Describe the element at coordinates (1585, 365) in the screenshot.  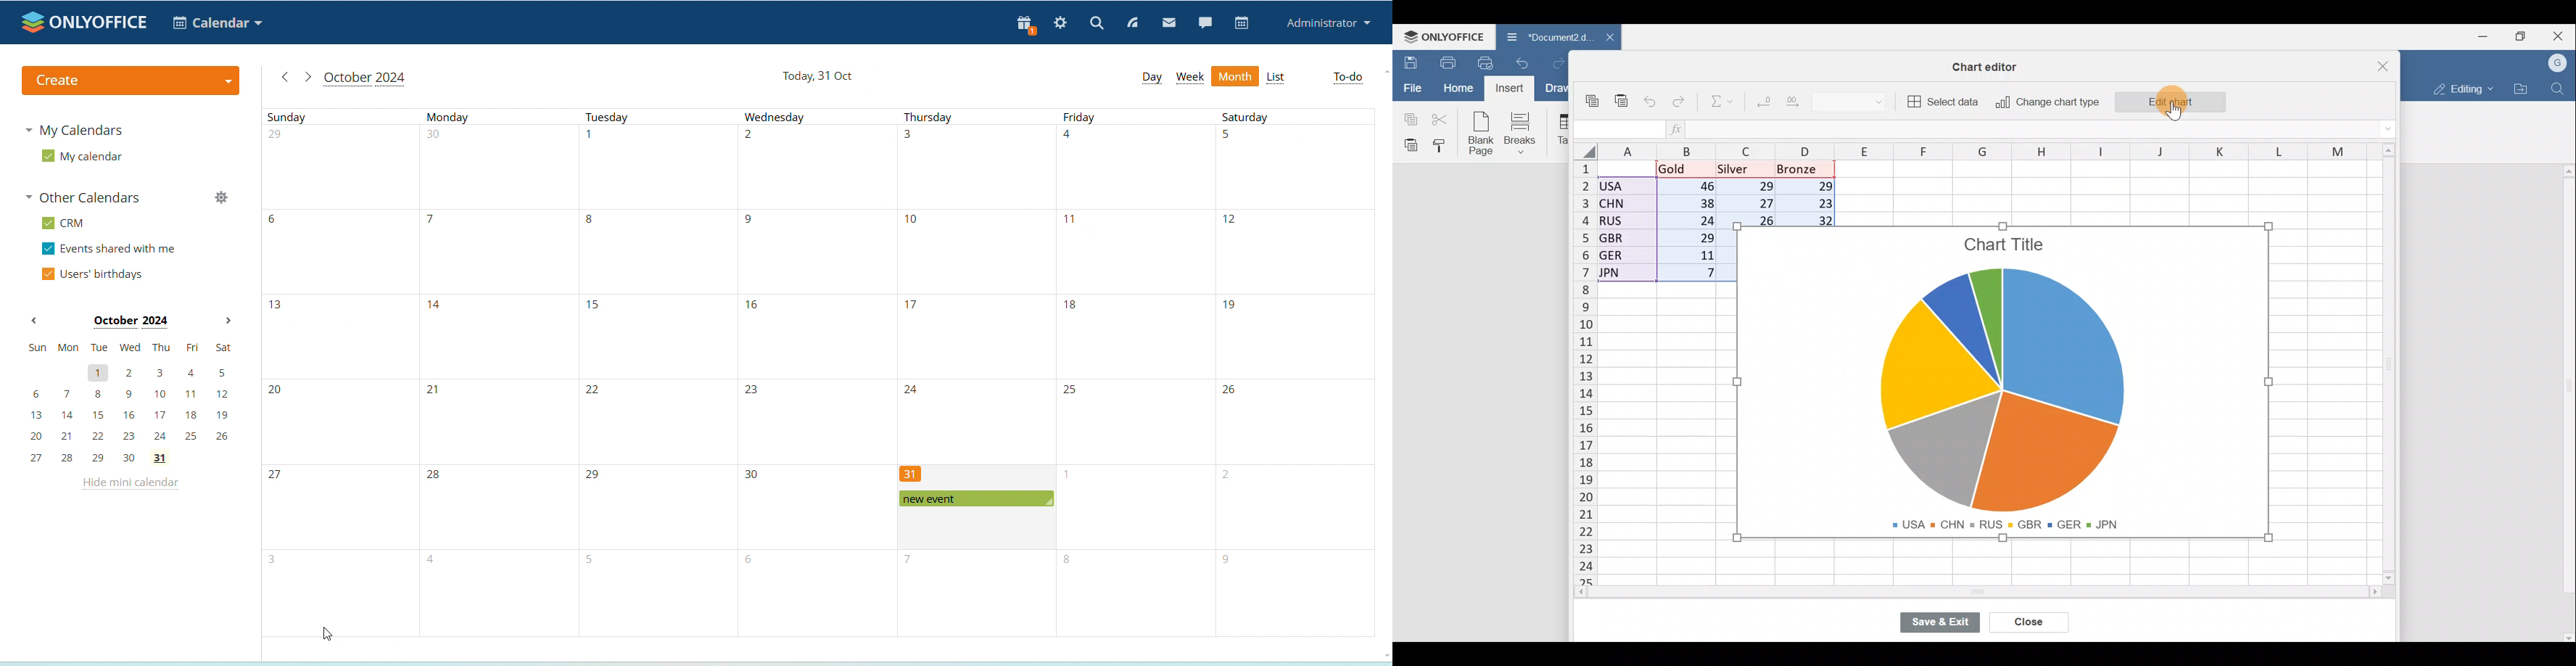
I see `Rows` at that location.